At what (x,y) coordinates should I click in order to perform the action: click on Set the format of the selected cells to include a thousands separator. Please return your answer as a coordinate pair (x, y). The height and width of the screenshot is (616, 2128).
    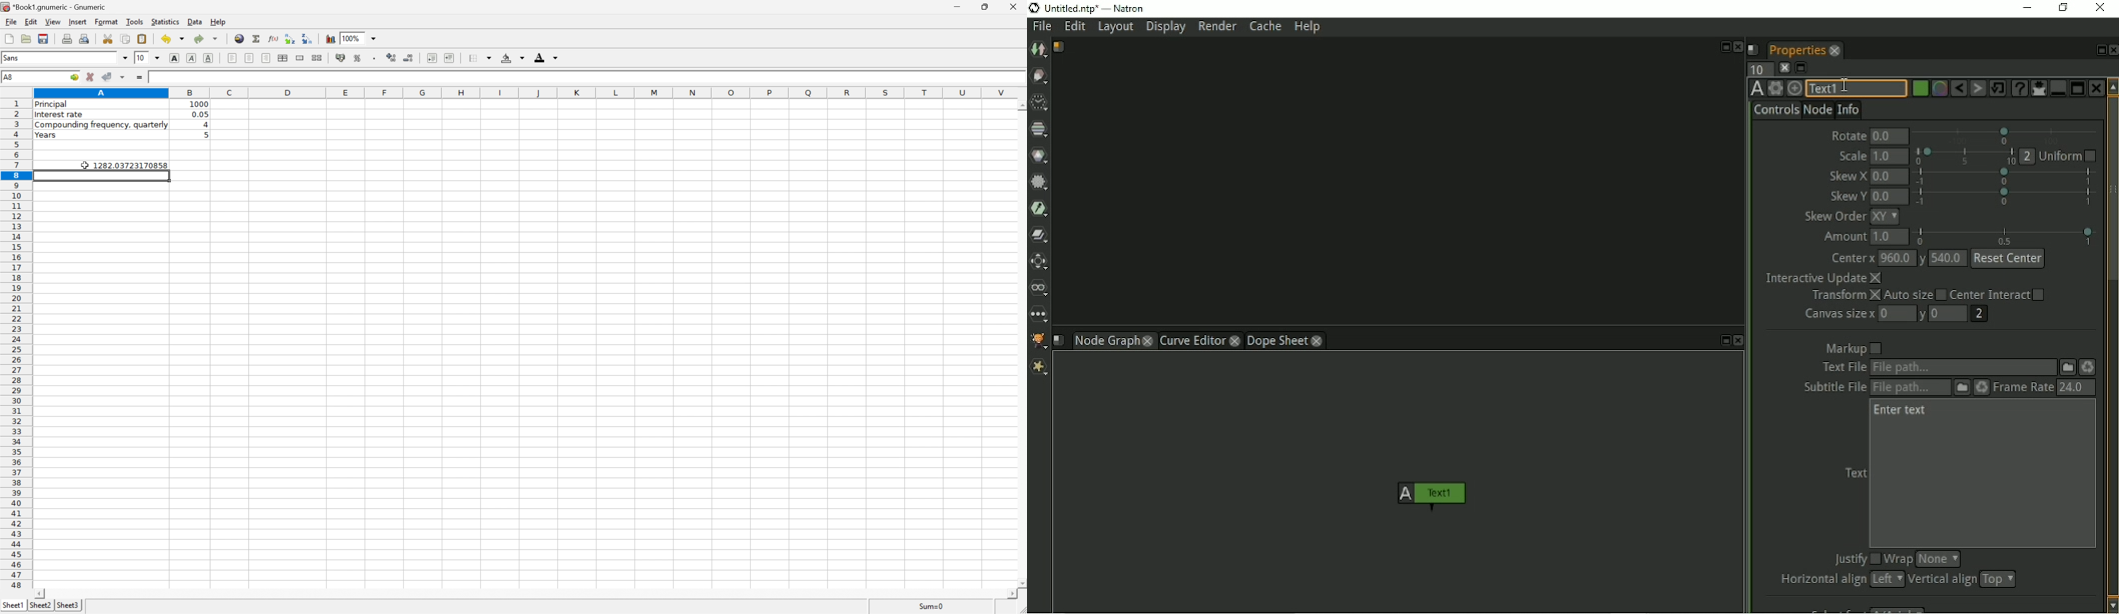
    Looking at the image, I should click on (375, 57).